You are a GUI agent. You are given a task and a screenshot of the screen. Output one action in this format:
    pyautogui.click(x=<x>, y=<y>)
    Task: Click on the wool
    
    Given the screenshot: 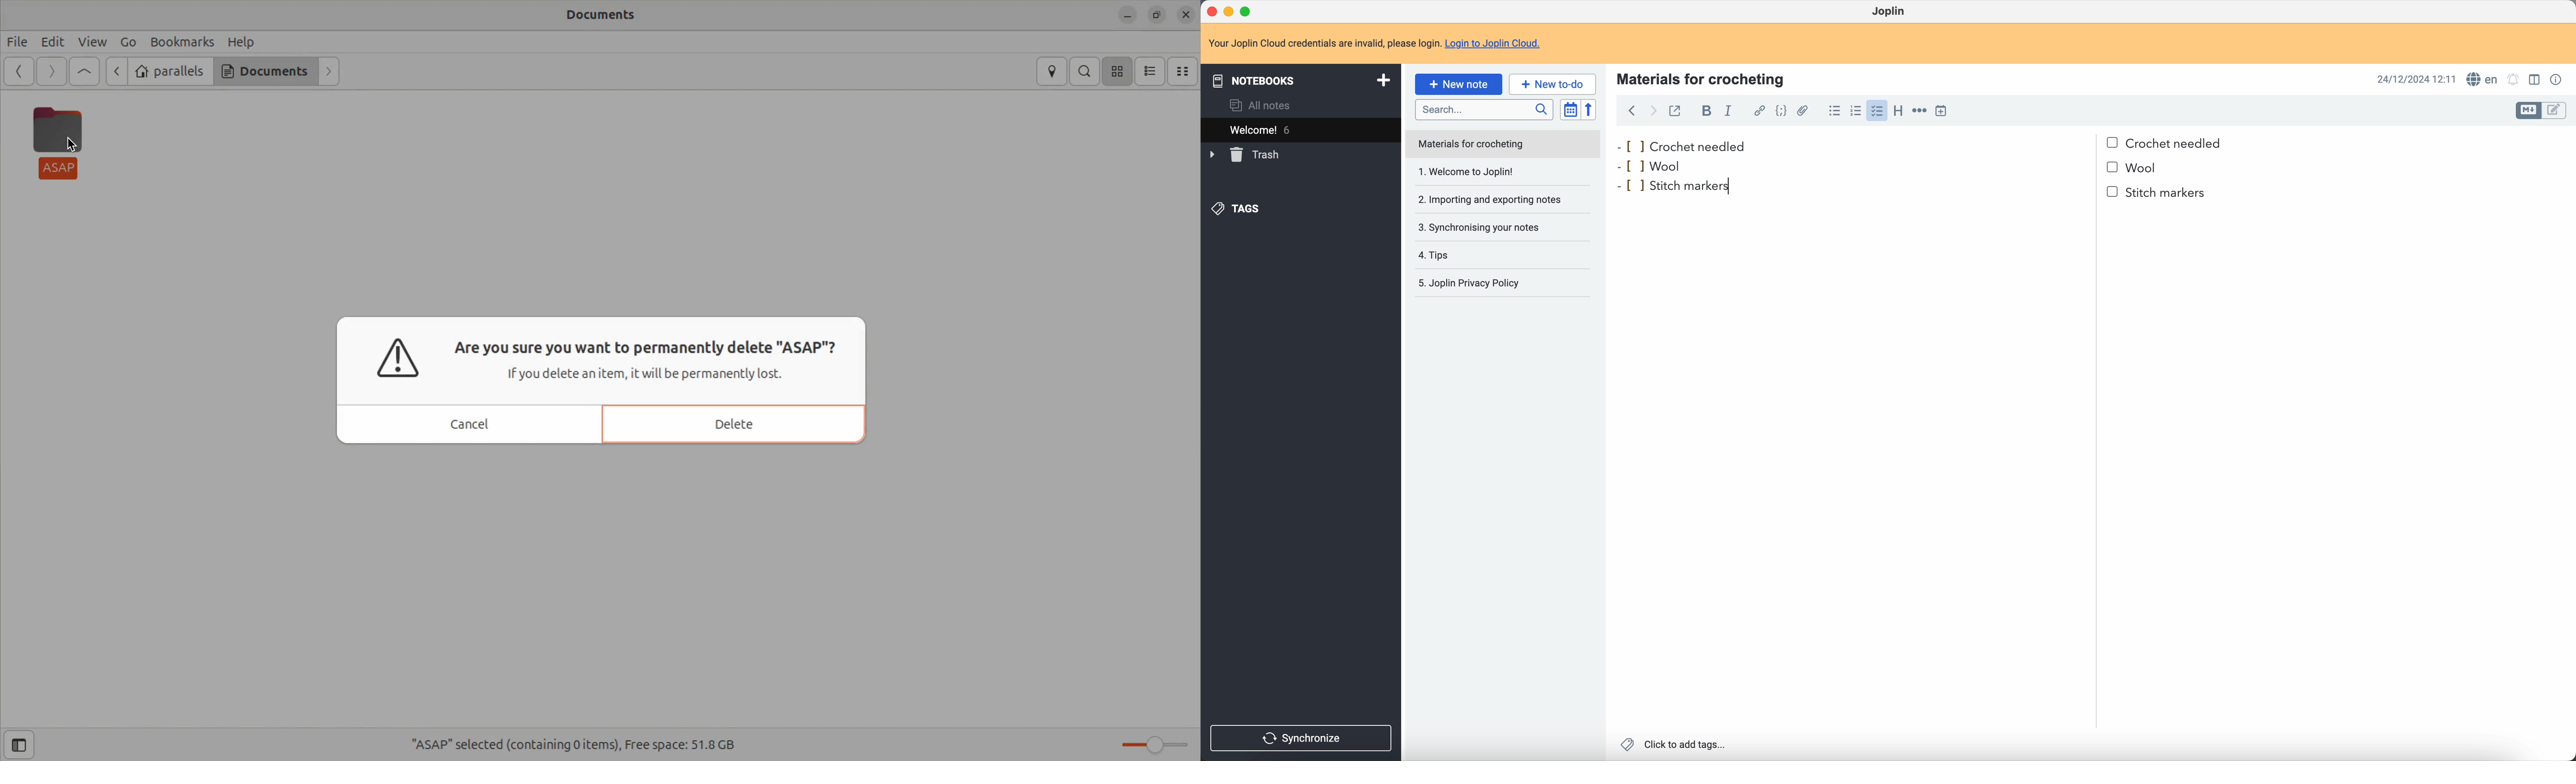 What is the action you would take?
    pyautogui.click(x=1665, y=165)
    